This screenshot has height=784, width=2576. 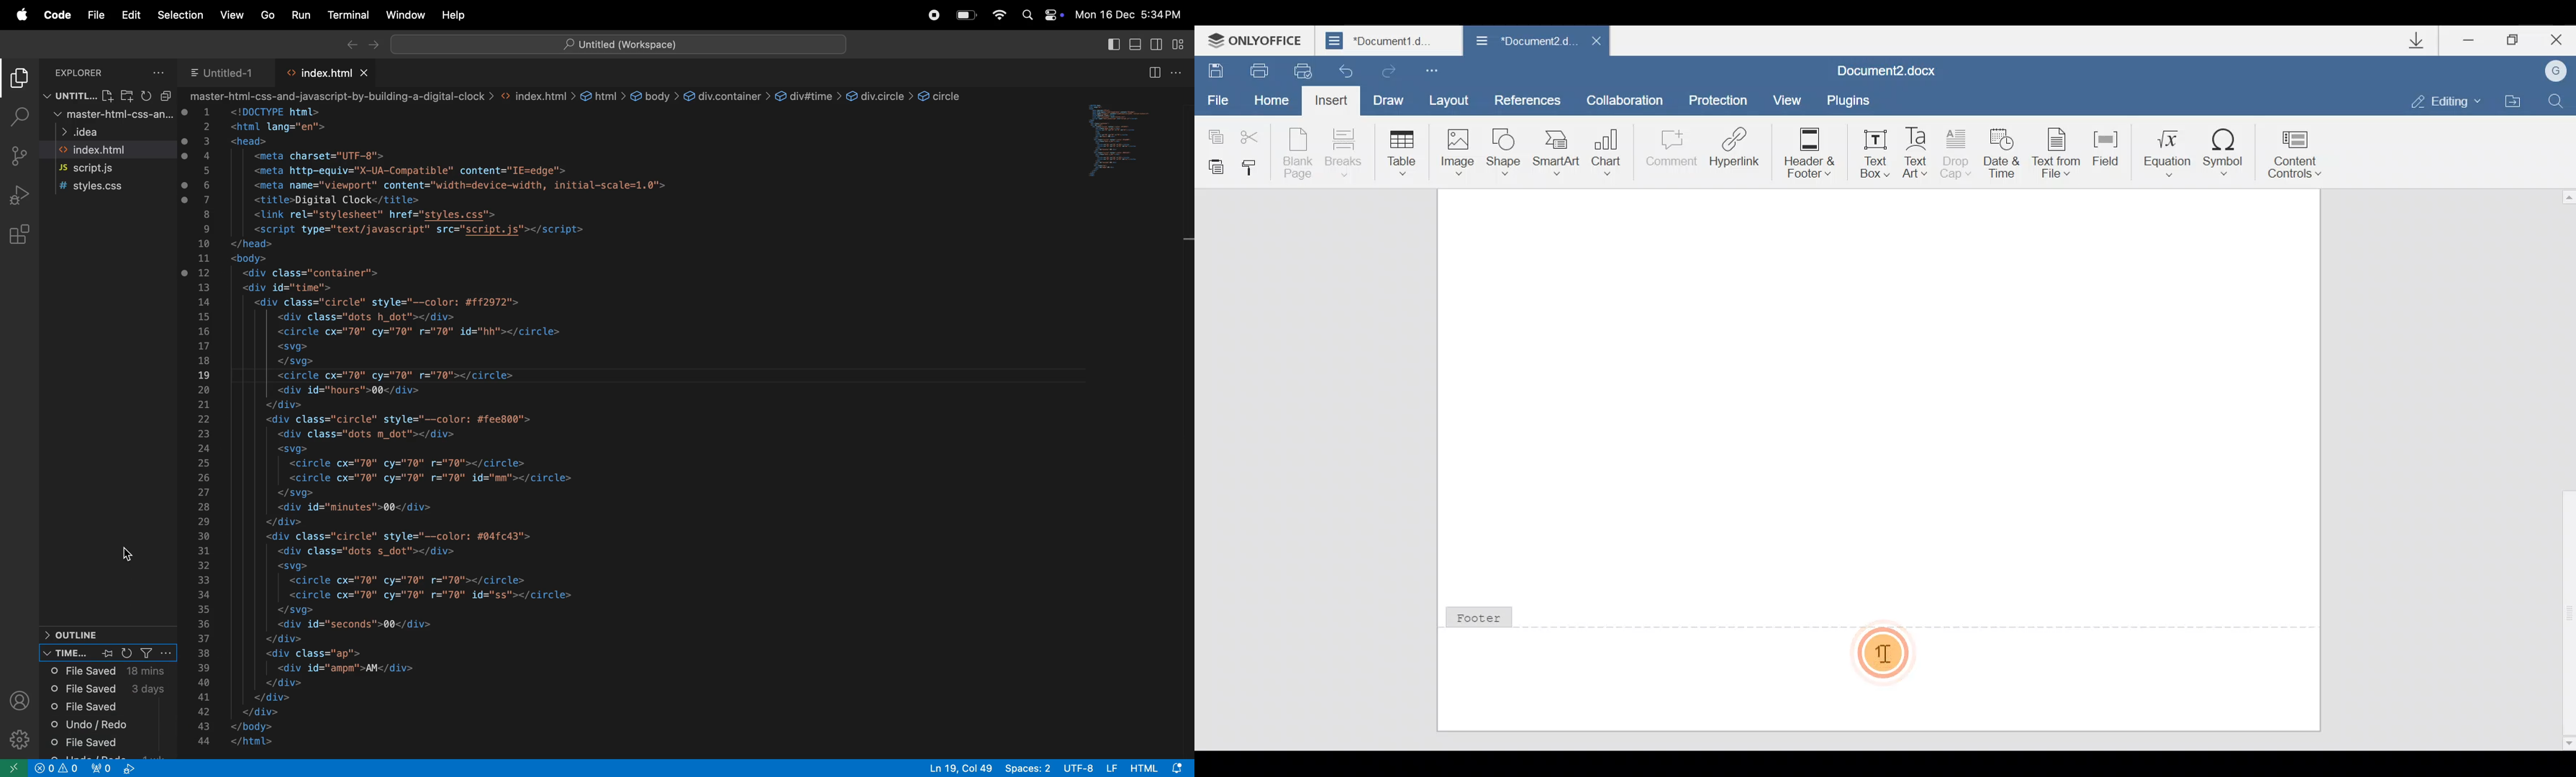 I want to click on <circle cx="70" cy="70" r="70"></circle>, so click(x=421, y=579).